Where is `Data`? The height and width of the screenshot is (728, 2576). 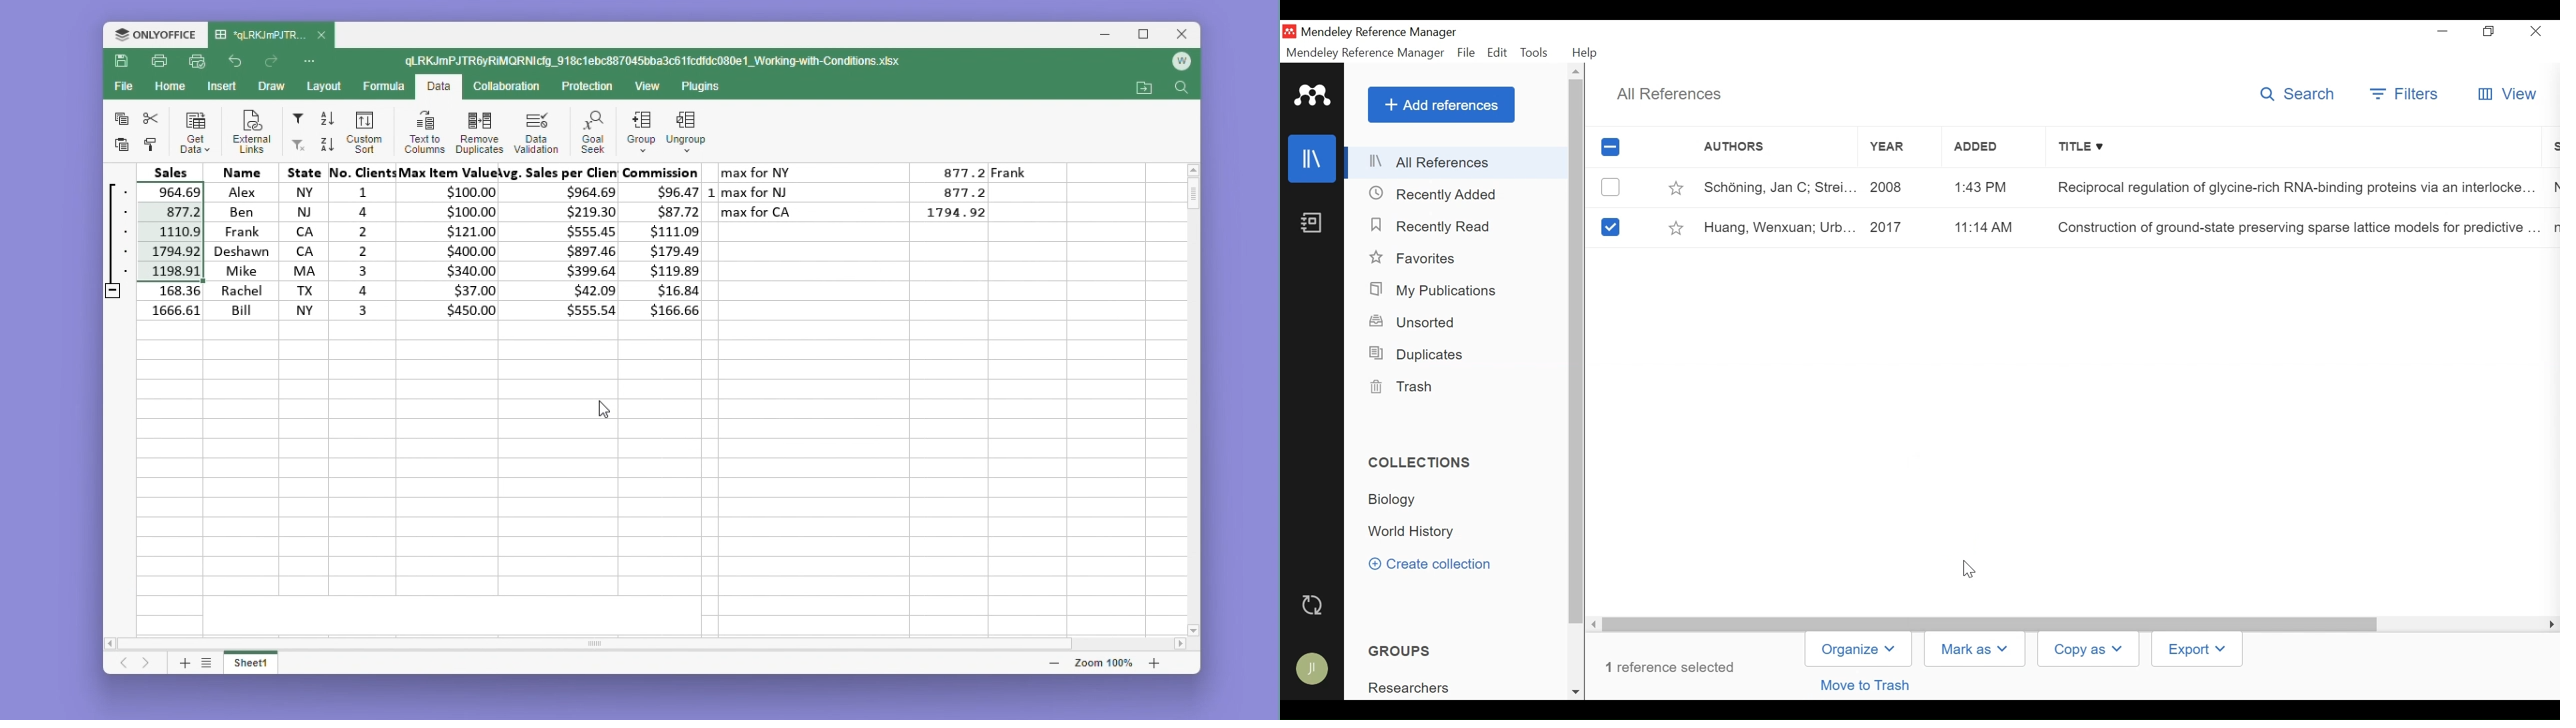 Data is located at coordinates (438, 88).